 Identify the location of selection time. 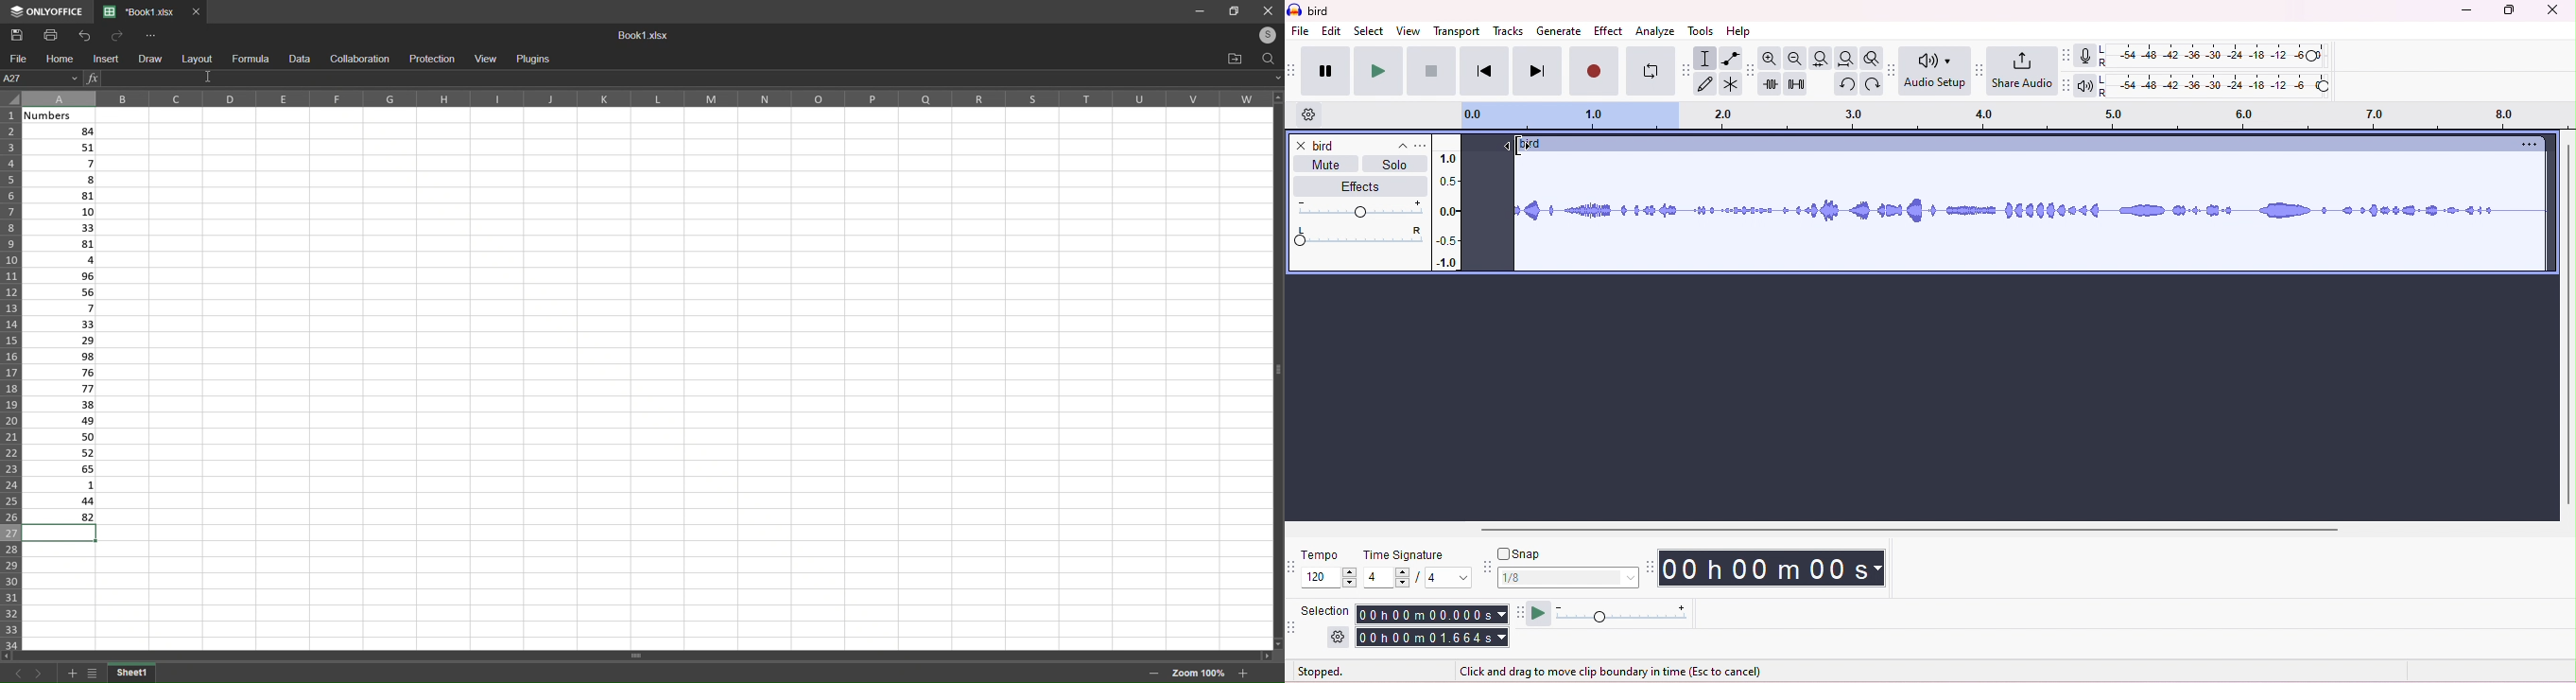
(1430, 614).